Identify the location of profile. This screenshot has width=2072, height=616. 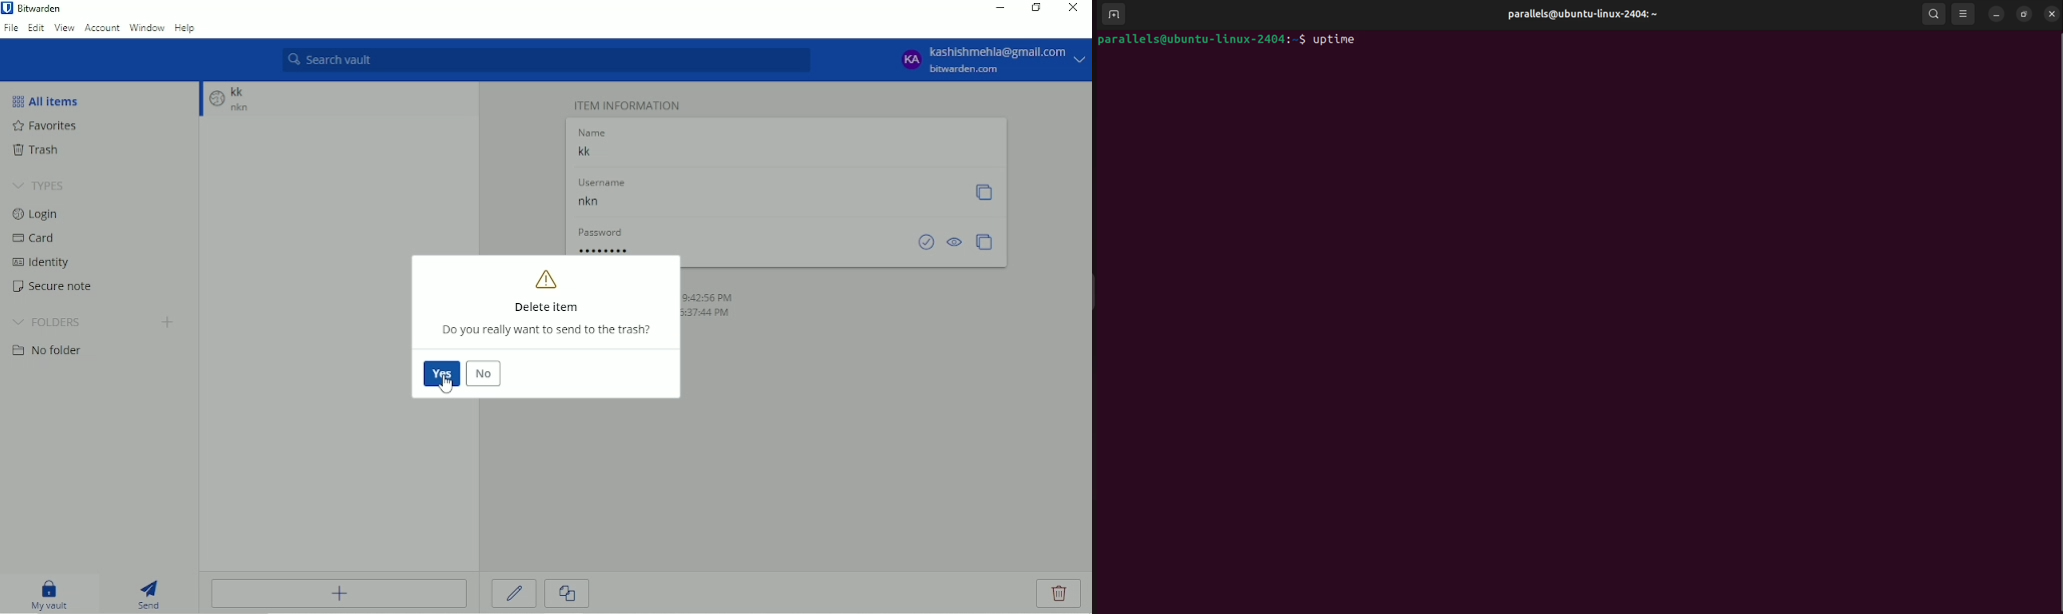
(910, 61).